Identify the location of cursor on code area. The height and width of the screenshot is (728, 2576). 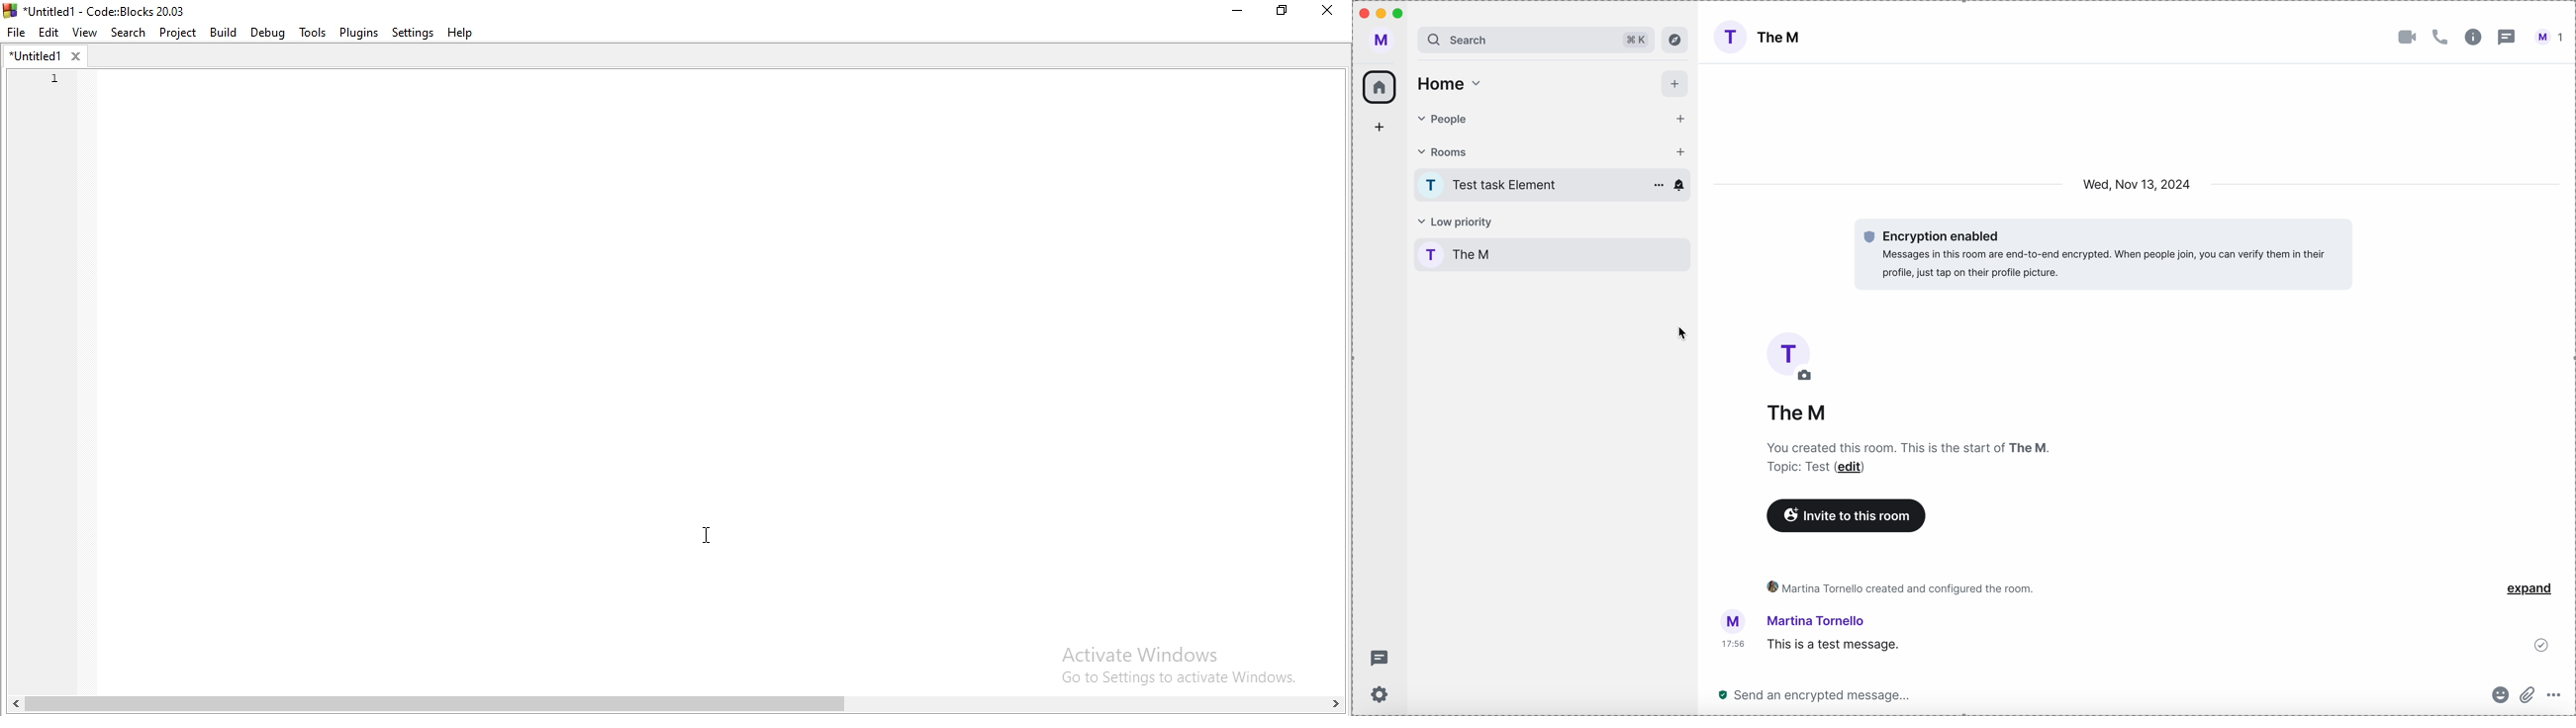
(712, 537).